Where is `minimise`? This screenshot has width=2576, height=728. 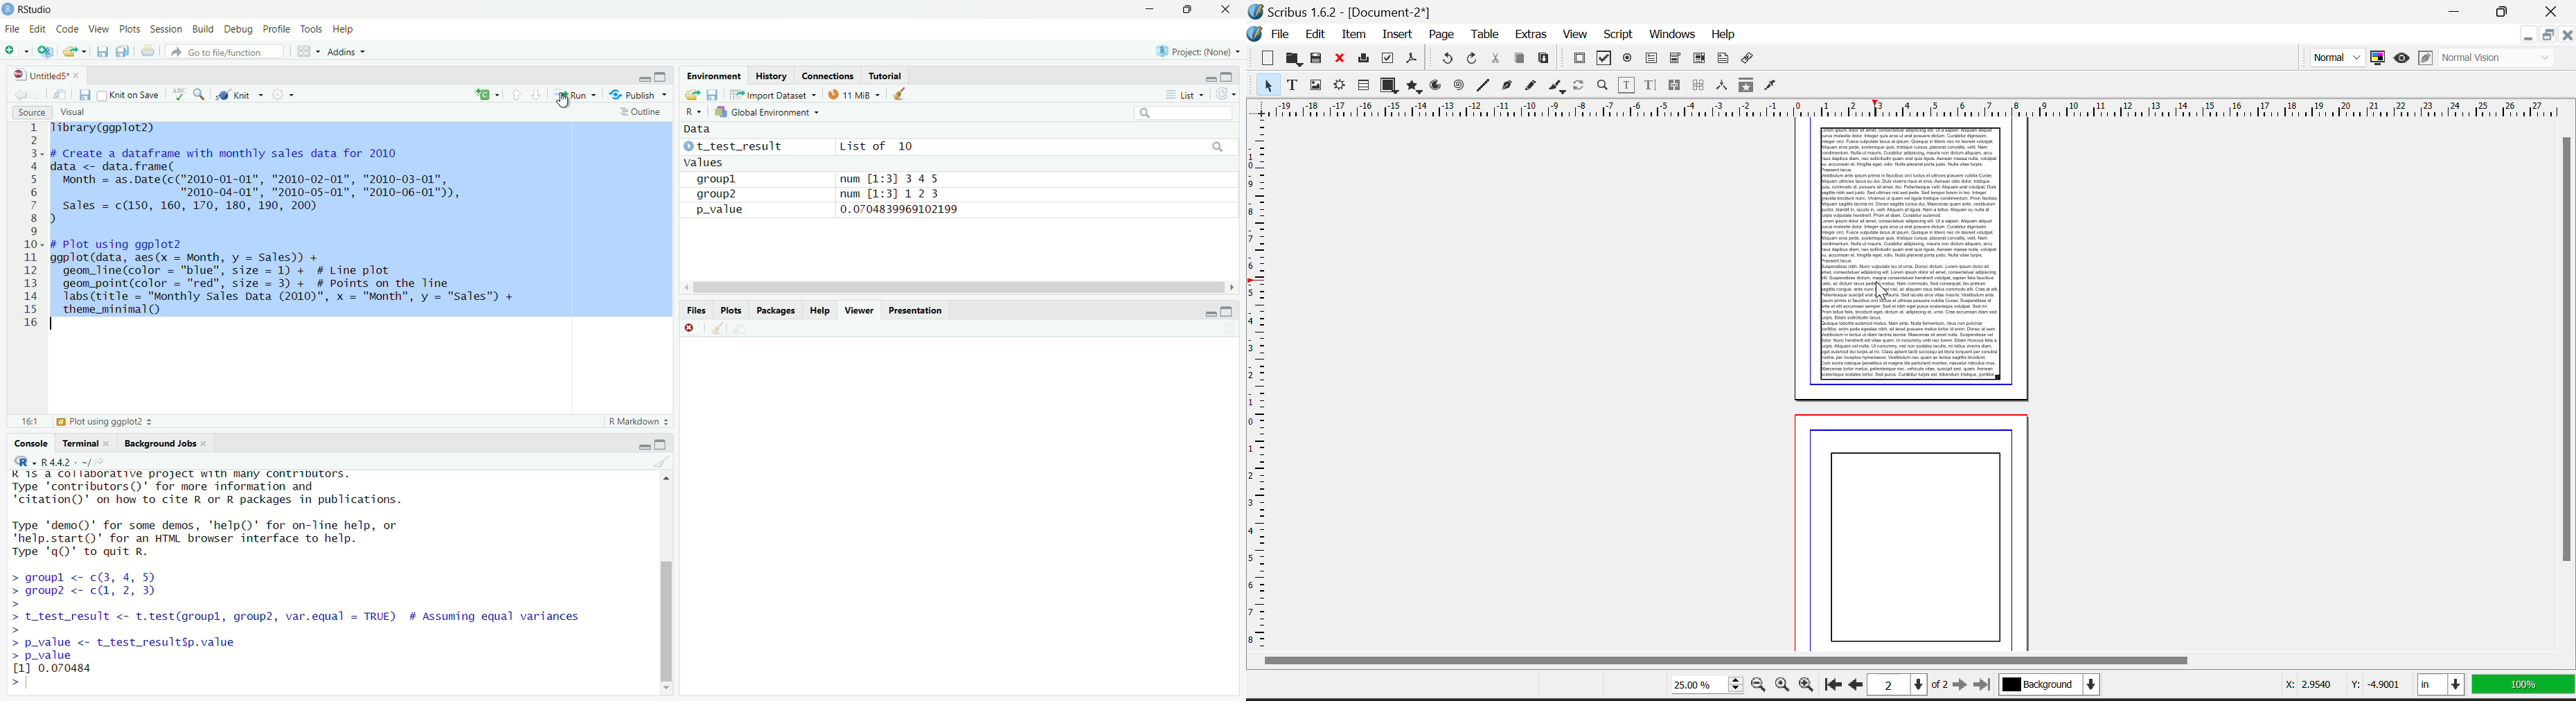 minimise is located at coordinates (643, 447).